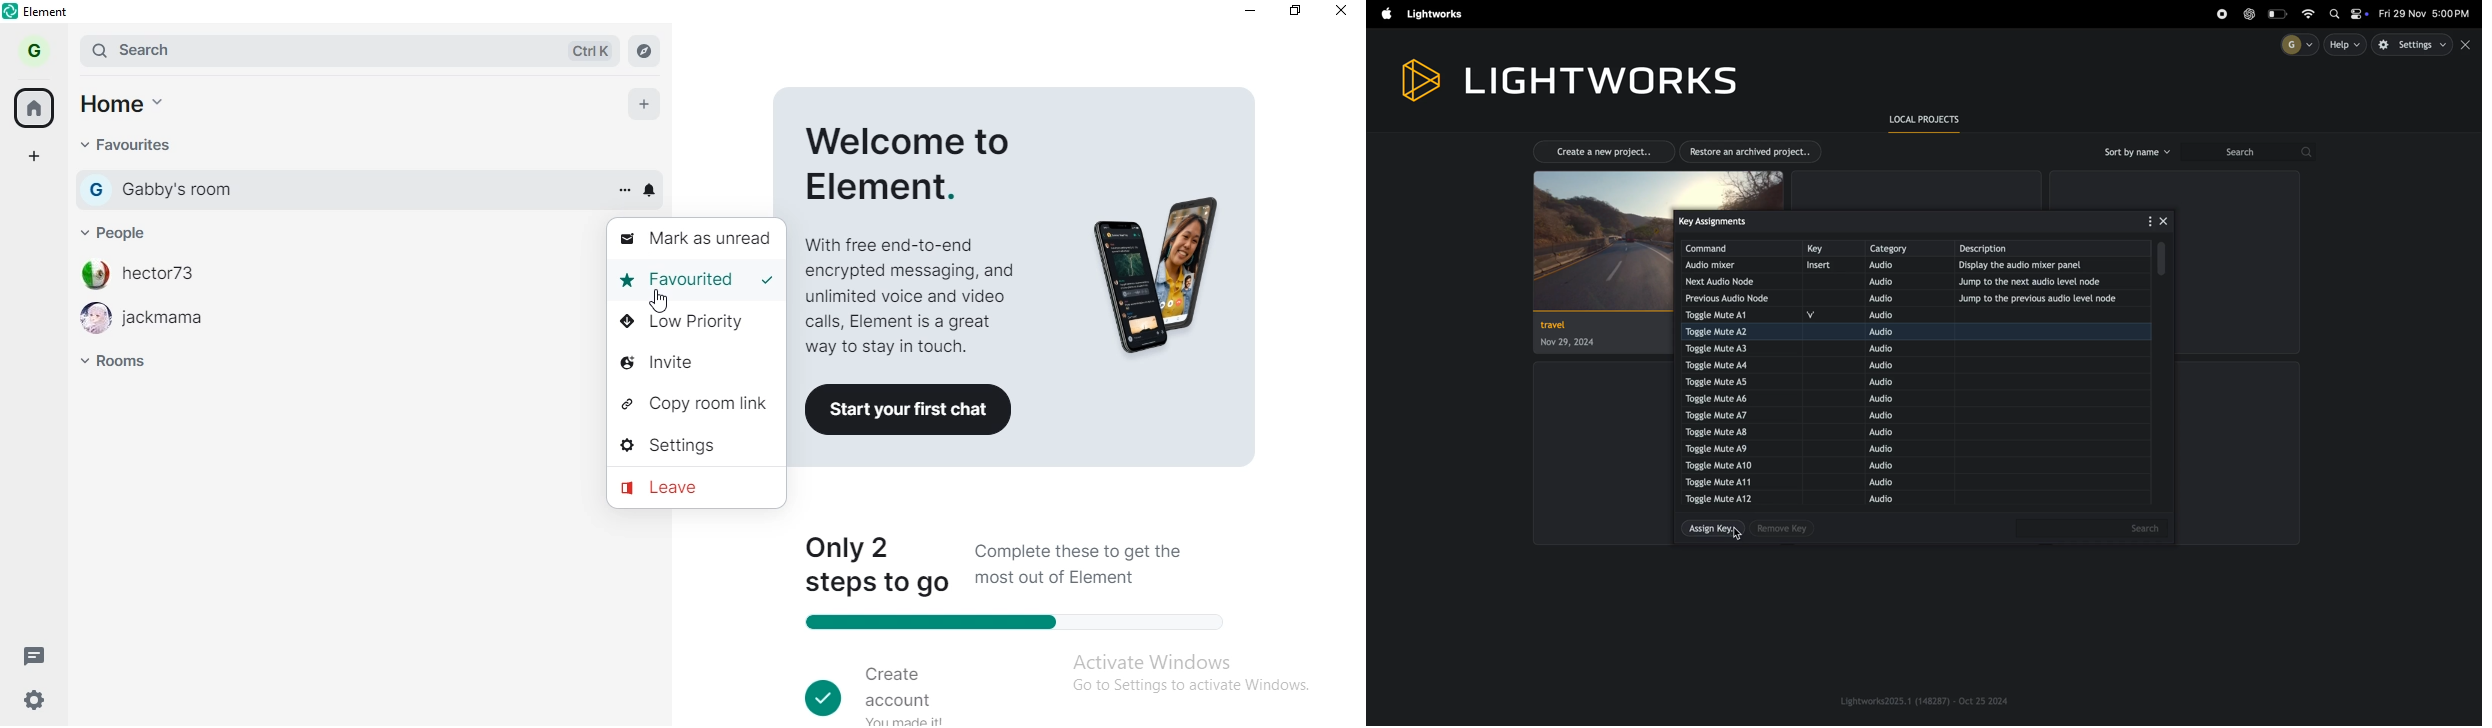 Image resolution: width=2492 pixels, height=728 pixels. What do you see at coordinates (1732, 220) in the screenshot?
I see `key assignments` at bounding box center [1732, 220].